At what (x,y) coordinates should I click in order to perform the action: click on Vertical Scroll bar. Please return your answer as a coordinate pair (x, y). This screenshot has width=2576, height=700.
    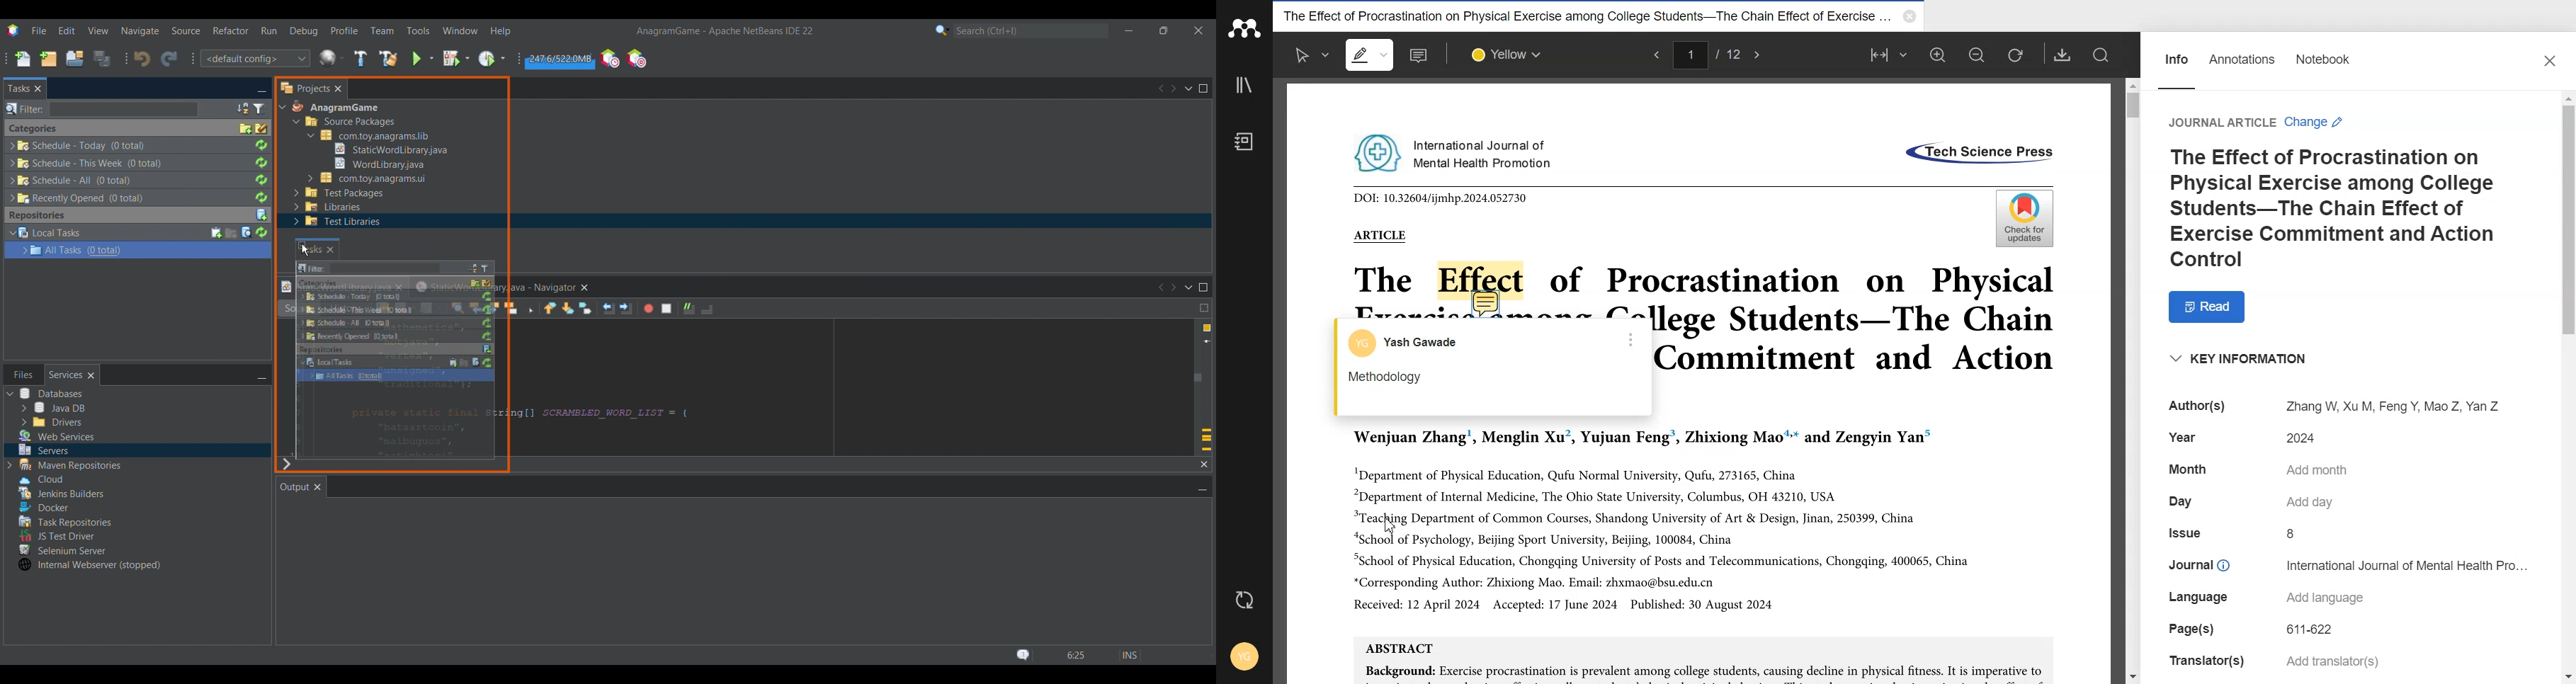
    Looking at the image, I should click on (2133, 380).